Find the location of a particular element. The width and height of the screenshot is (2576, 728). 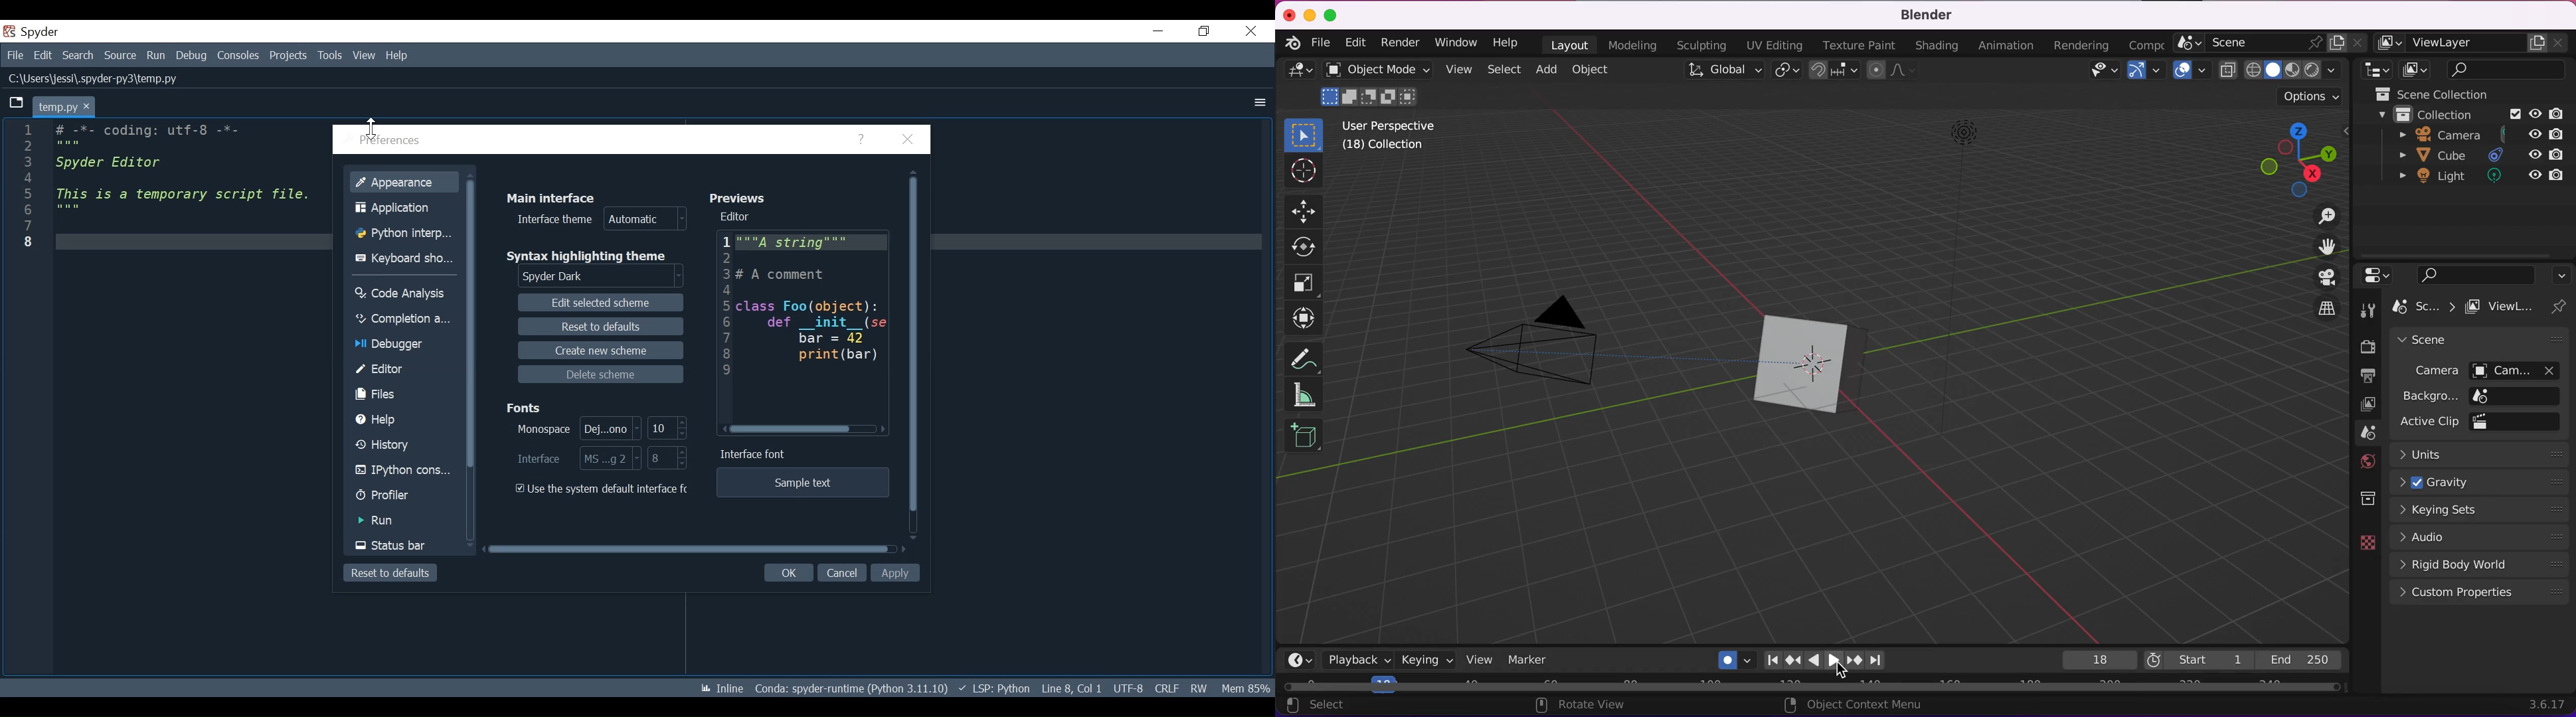

options is located at coordinates (2309, 97).